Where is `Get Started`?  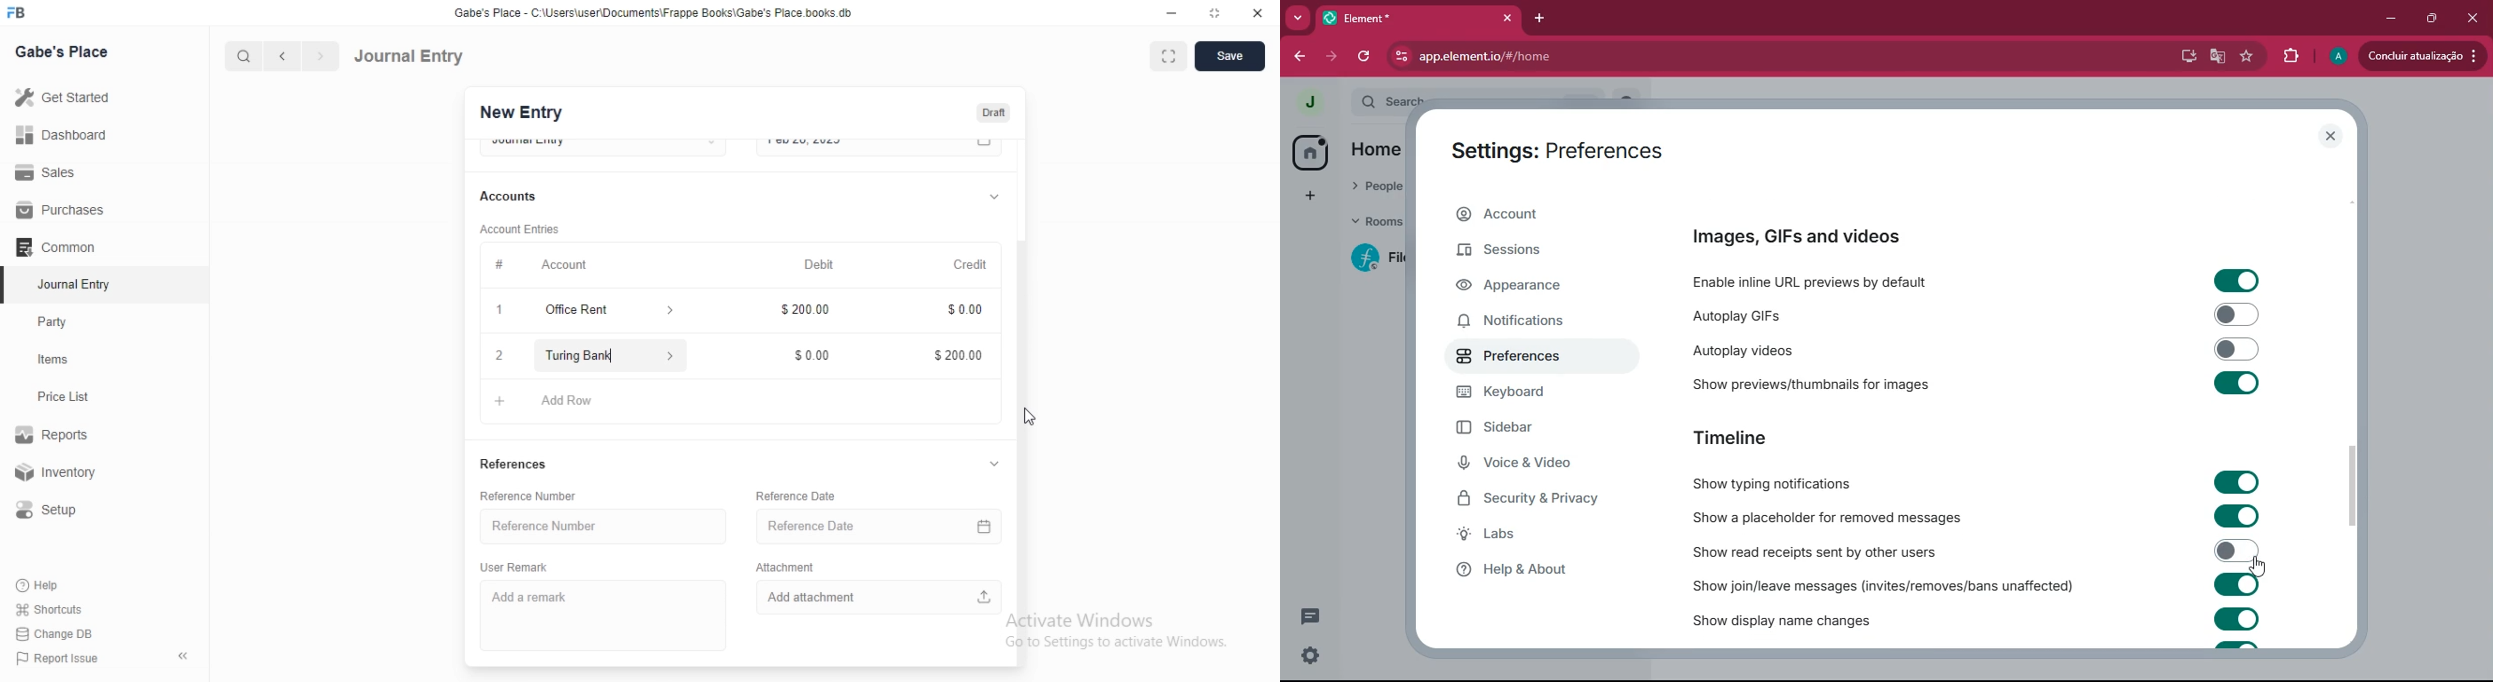 Get Started is located at coordinates (61, 99).